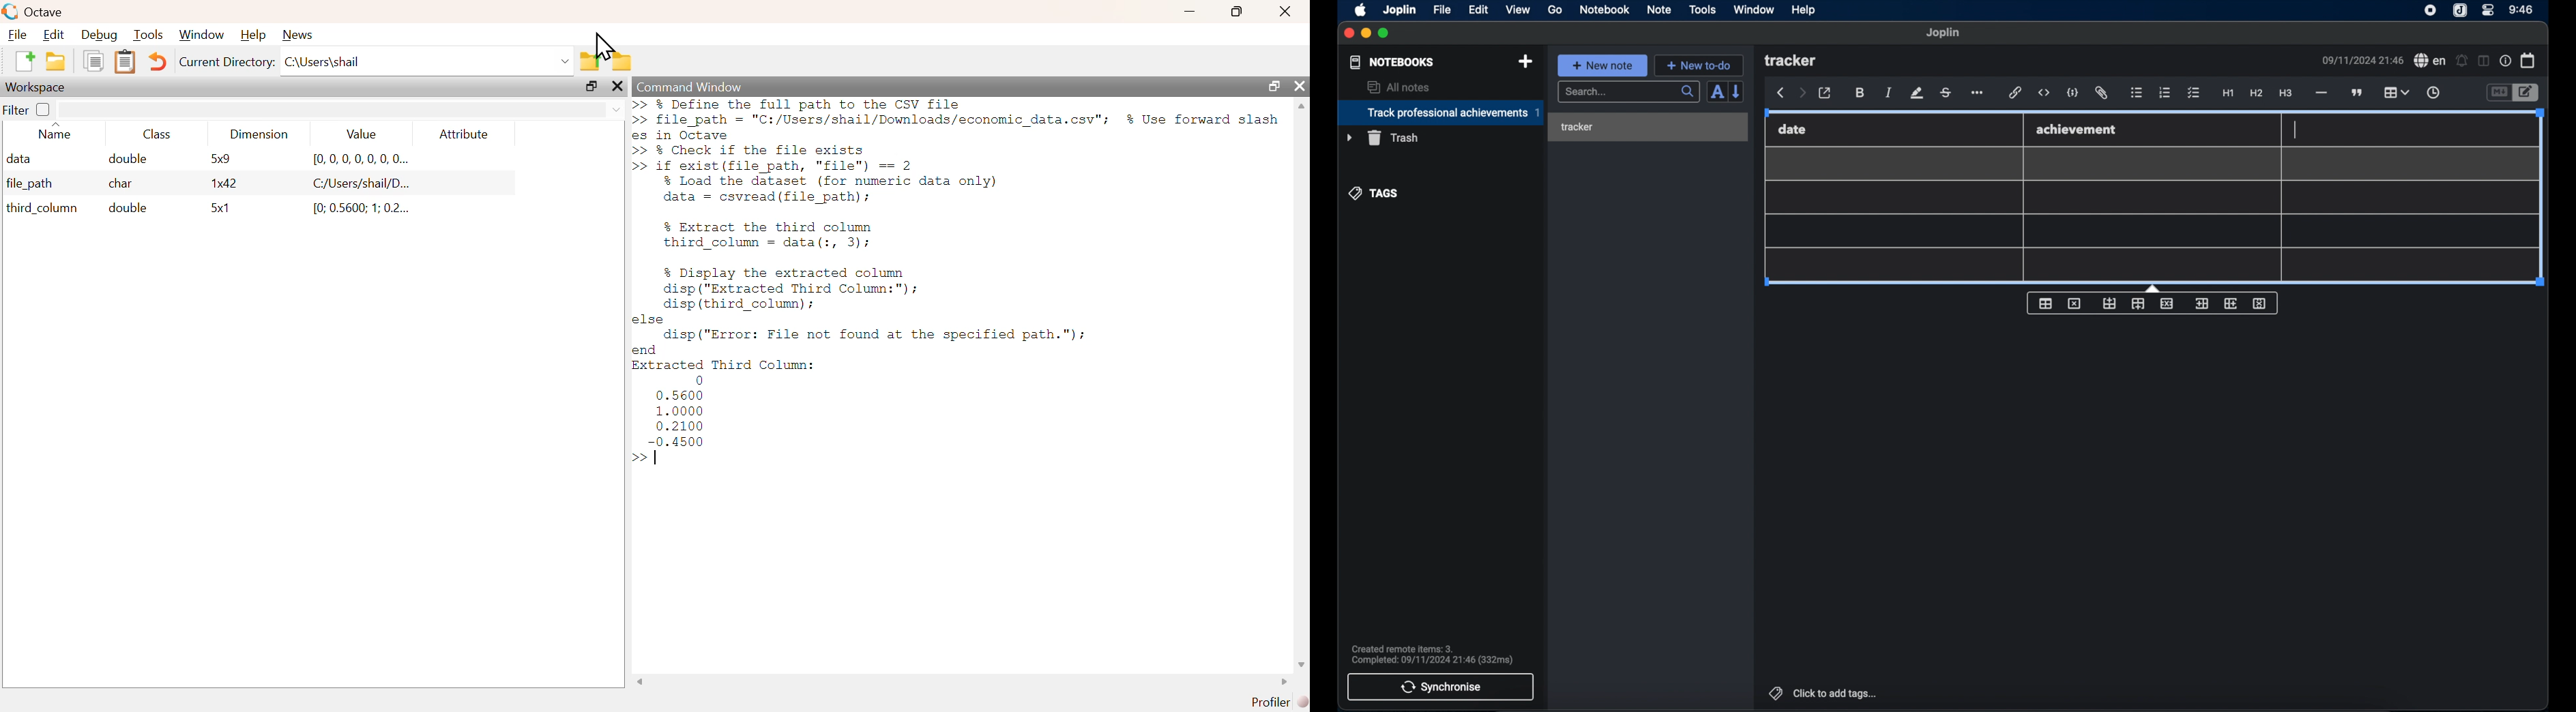  I want to click on search bar, so click(1628, 92).